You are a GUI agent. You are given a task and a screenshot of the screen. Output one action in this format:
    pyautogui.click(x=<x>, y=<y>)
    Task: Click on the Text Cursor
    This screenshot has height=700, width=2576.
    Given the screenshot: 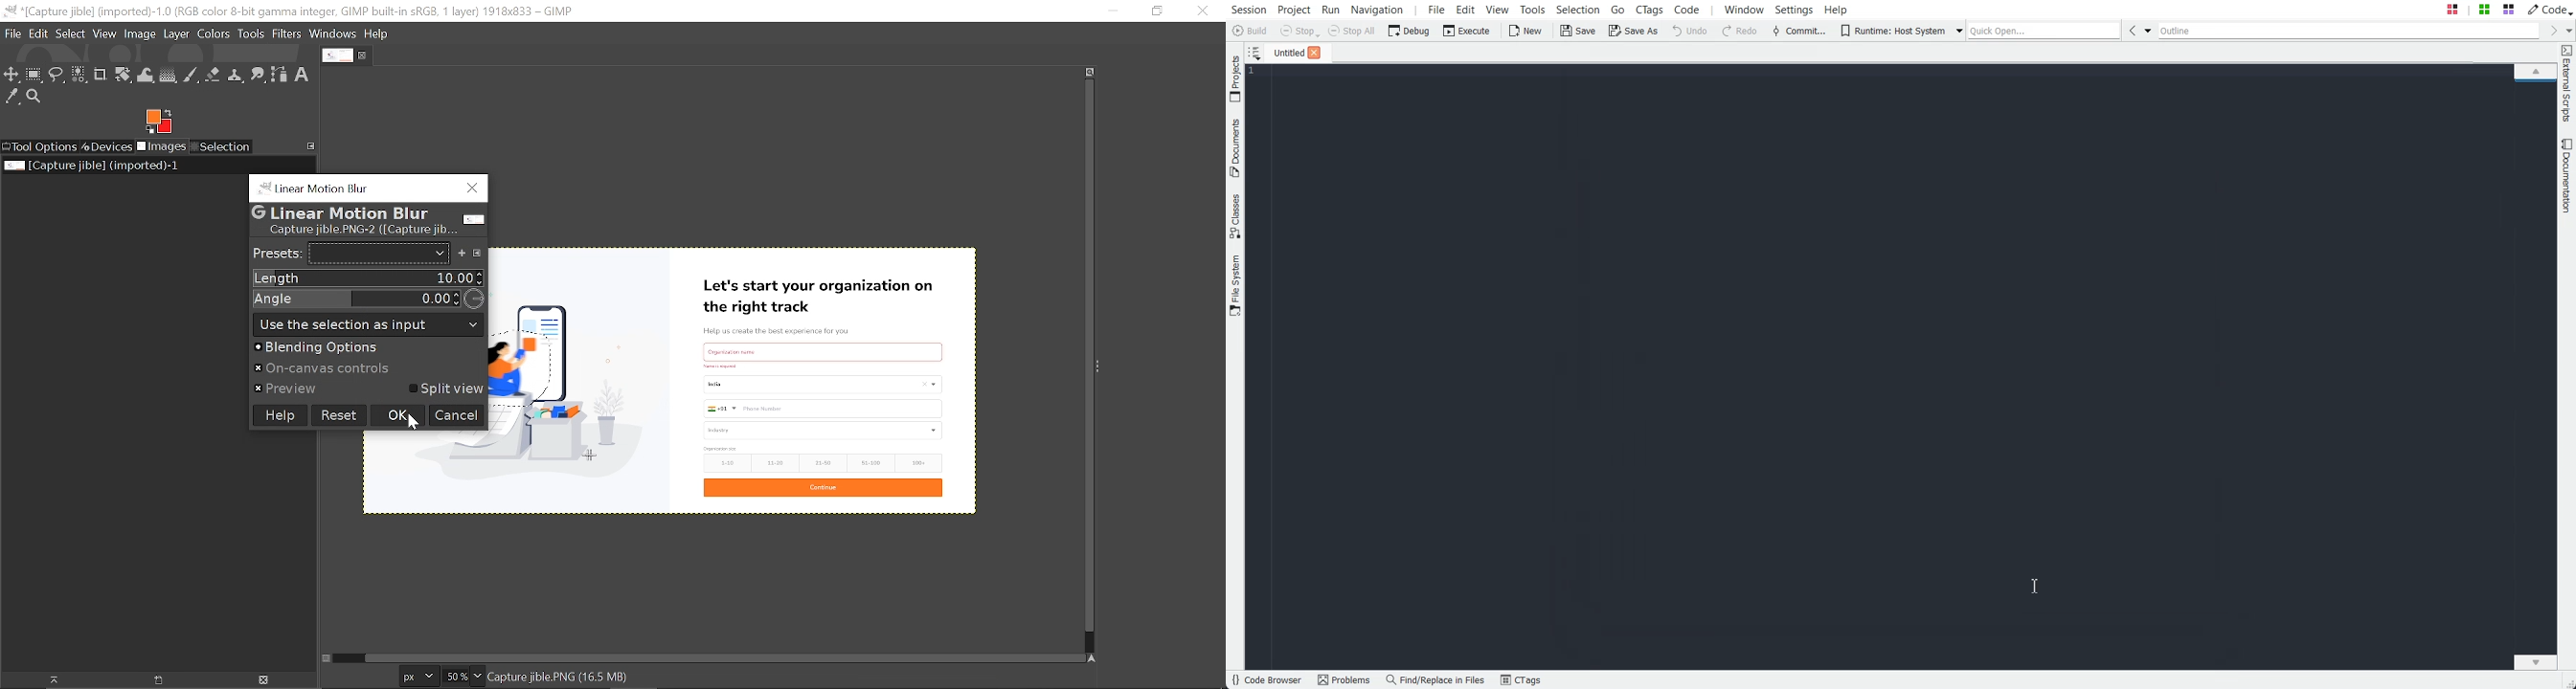 What is the action you would take?
    pyautogui.click(x=2035, y=586)
    